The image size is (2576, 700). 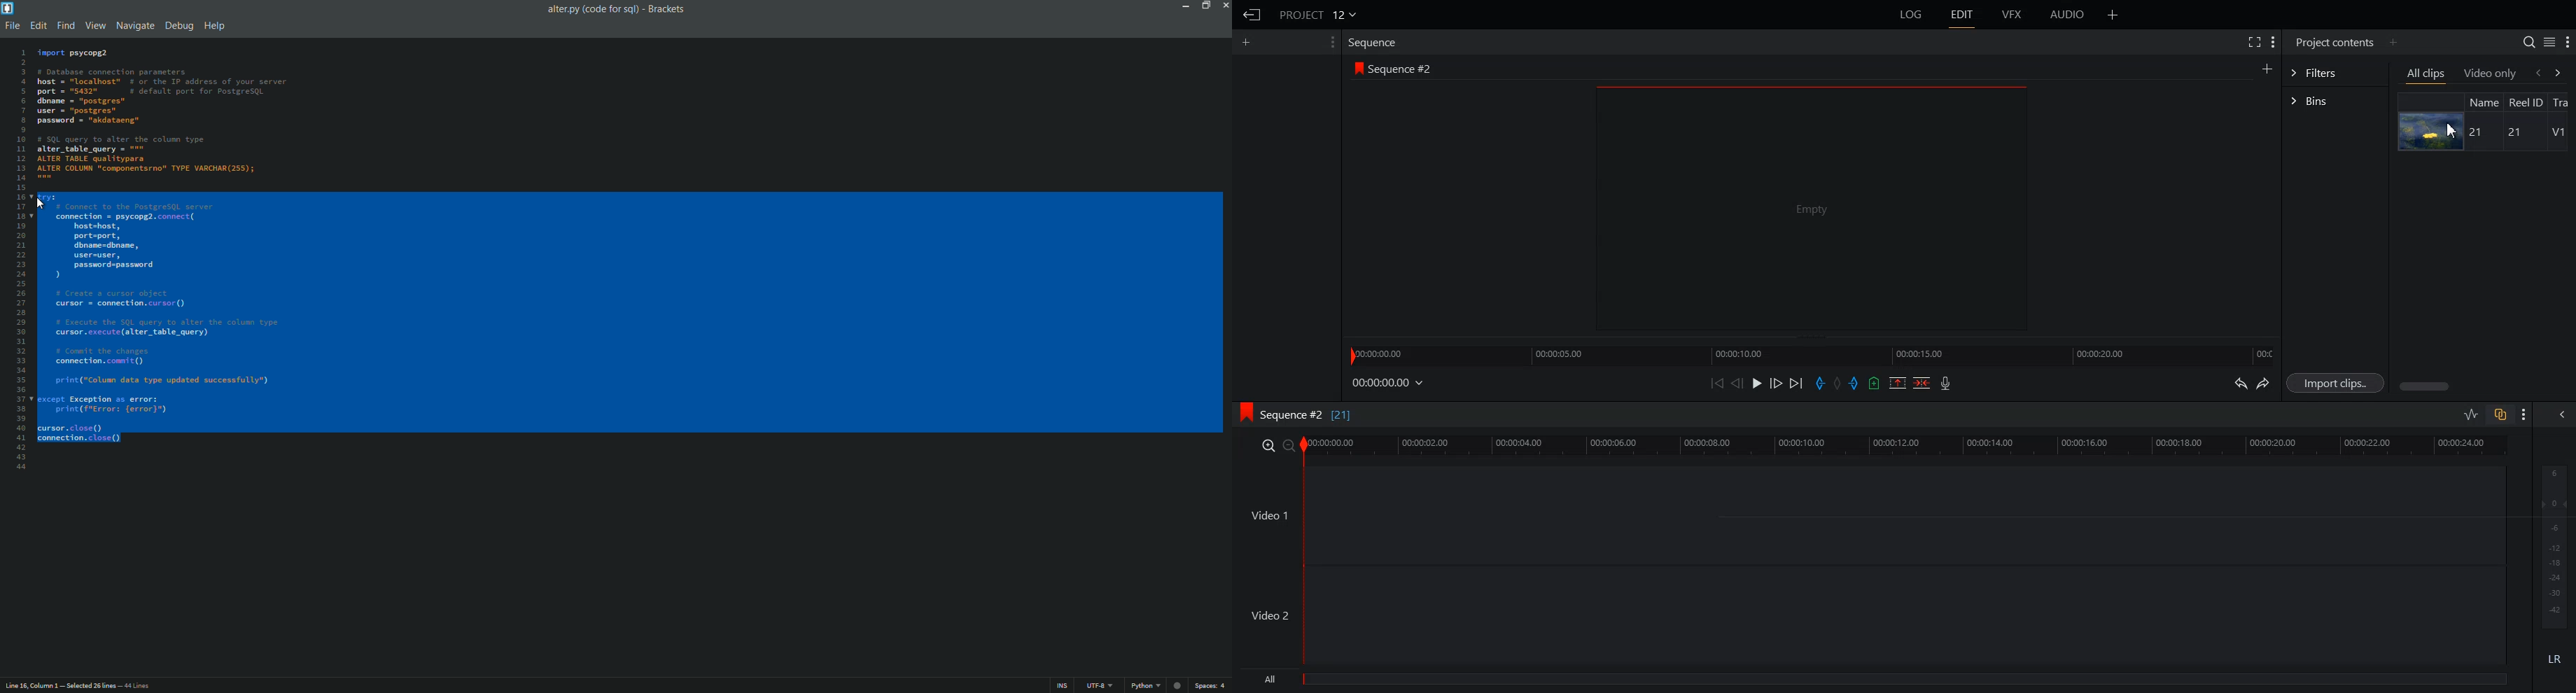 What do you see at coordinates (1307, 416) in the screenshot?
I see `Sequence #2 [21]` at bounding box center [1307, 416].